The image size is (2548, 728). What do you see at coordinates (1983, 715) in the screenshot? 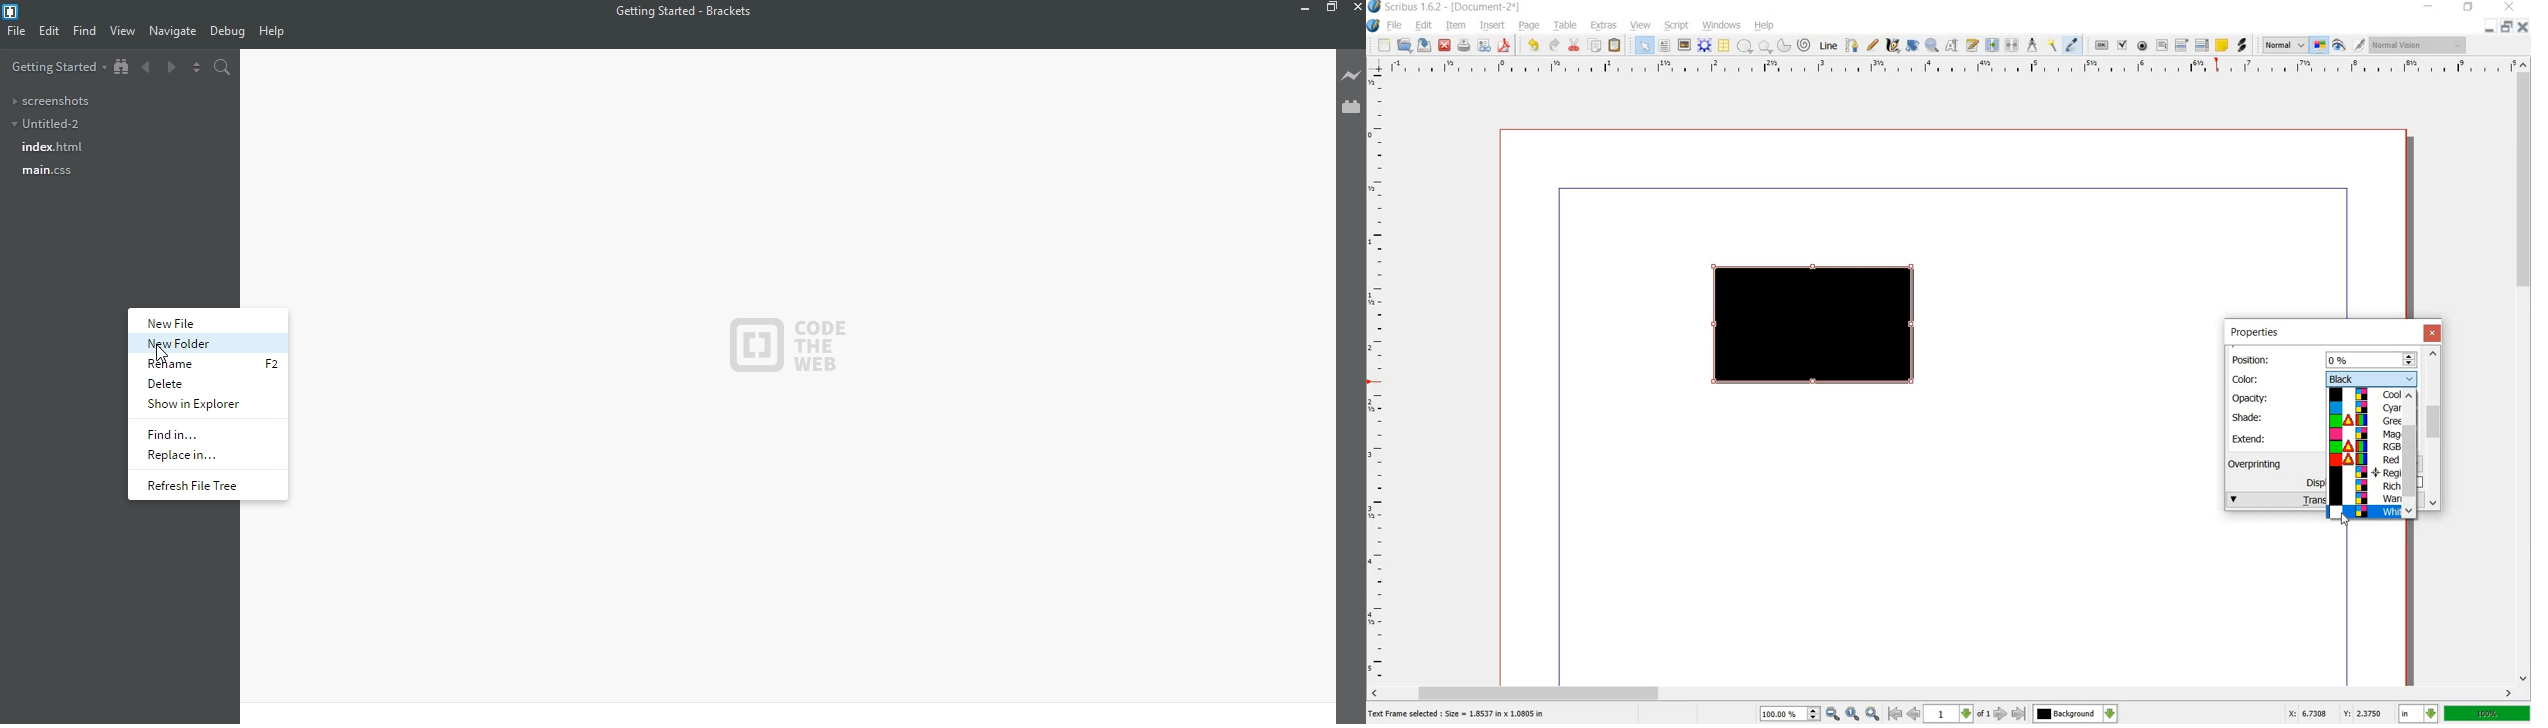
I see `of 1` at bounding box center [1983, 715].